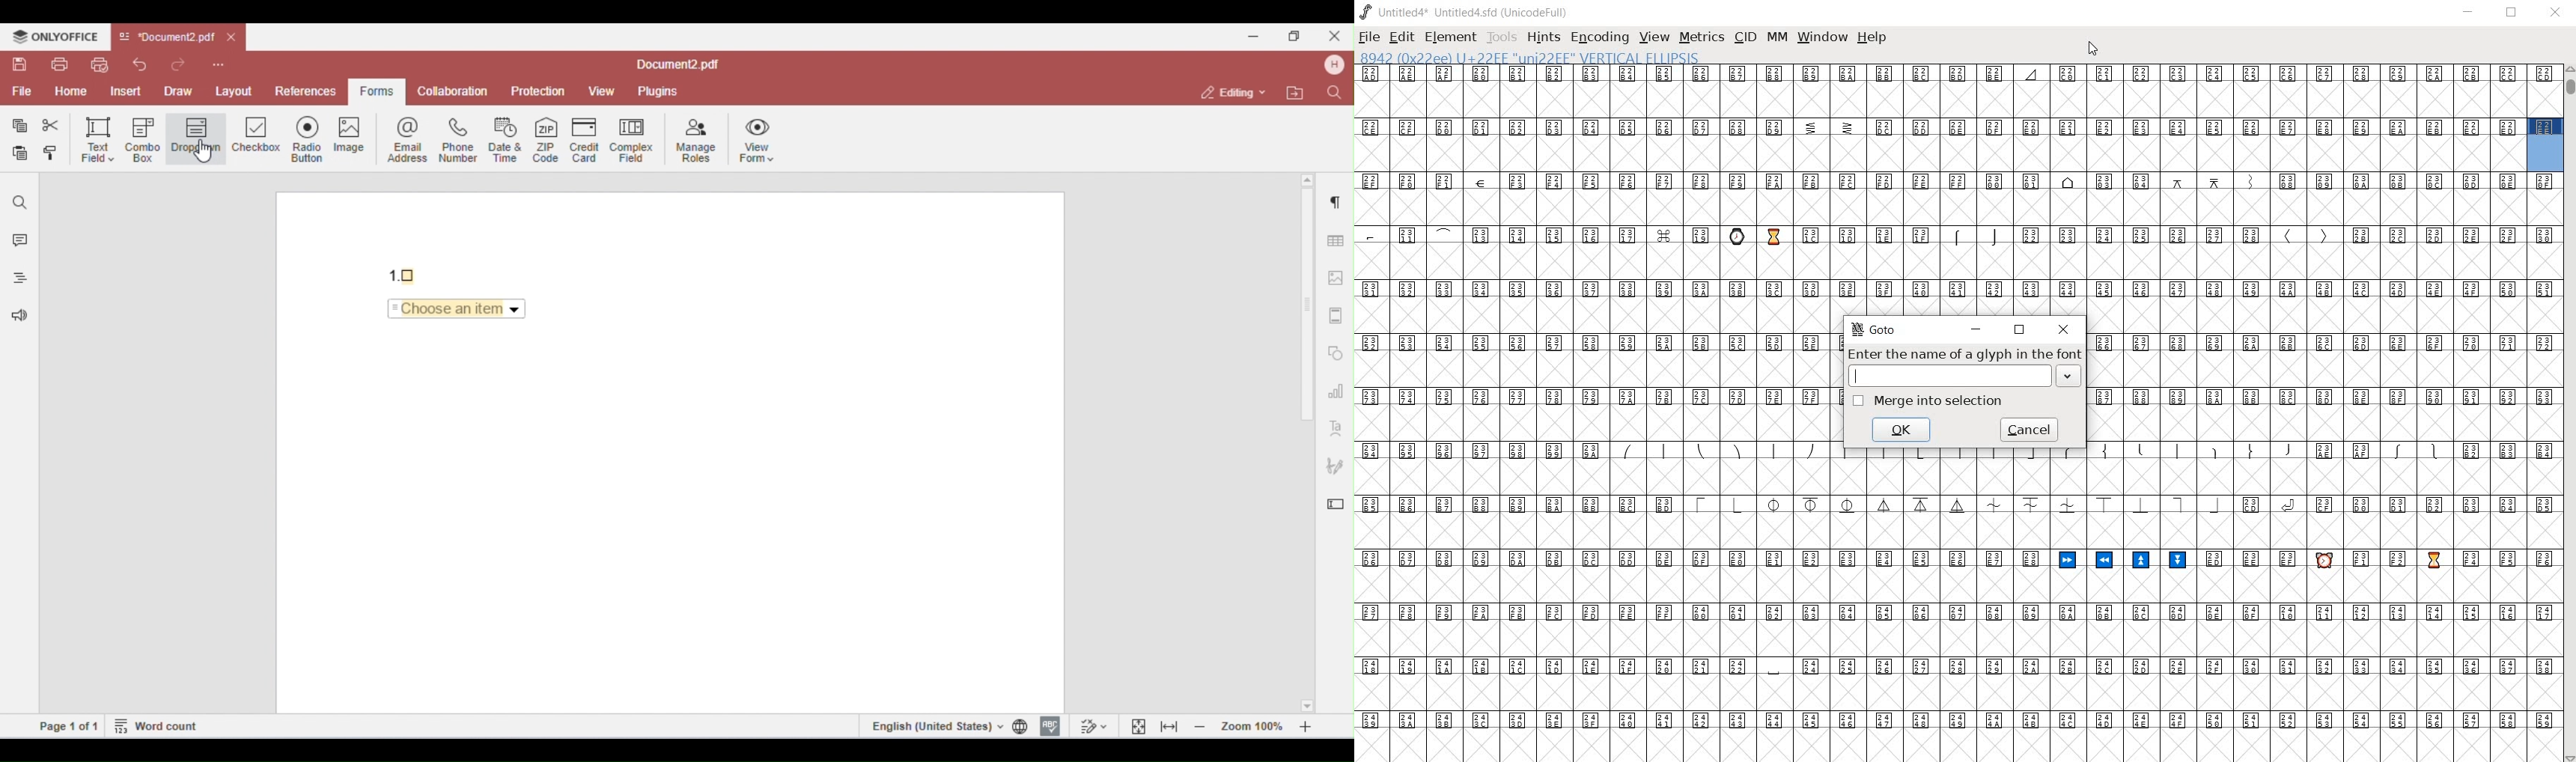  What do you see at coordinates (1872, 37) in the screenshot?
I see `HELP` at bounding box center [1872, 37].